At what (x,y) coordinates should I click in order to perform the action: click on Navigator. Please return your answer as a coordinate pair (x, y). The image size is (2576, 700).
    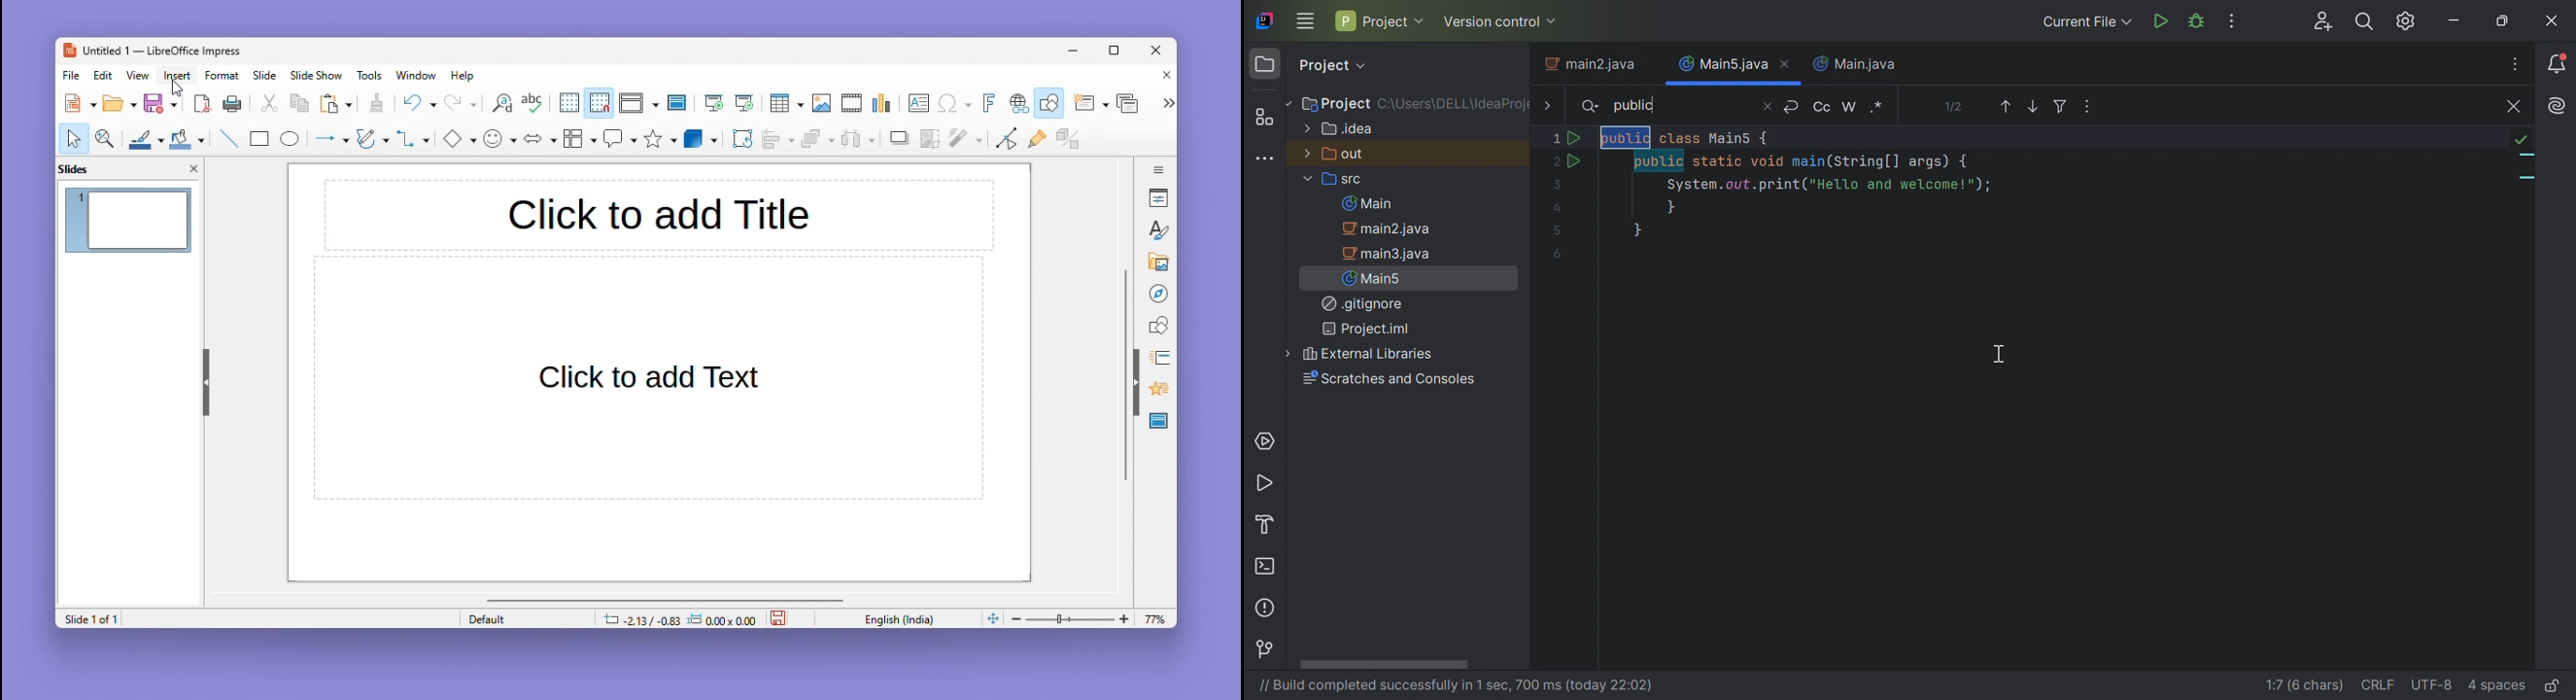
    Looking at the image, I should click on (1158, 292).